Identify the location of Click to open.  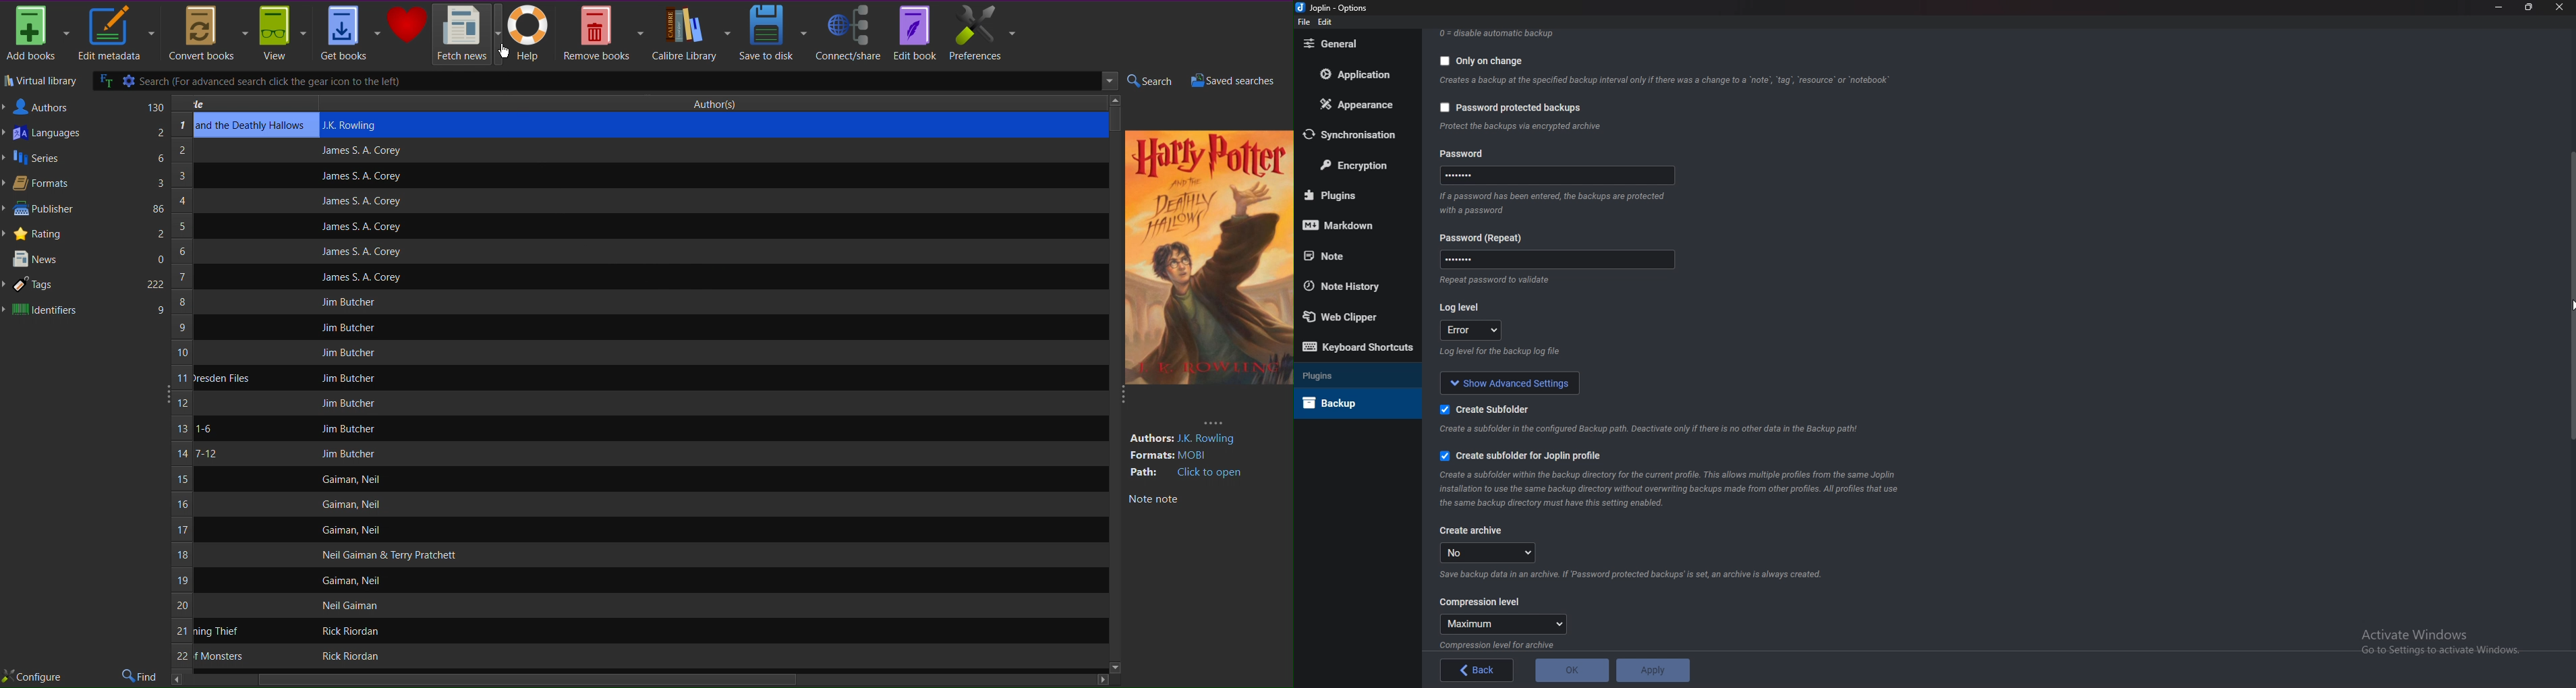
(1211, 473).